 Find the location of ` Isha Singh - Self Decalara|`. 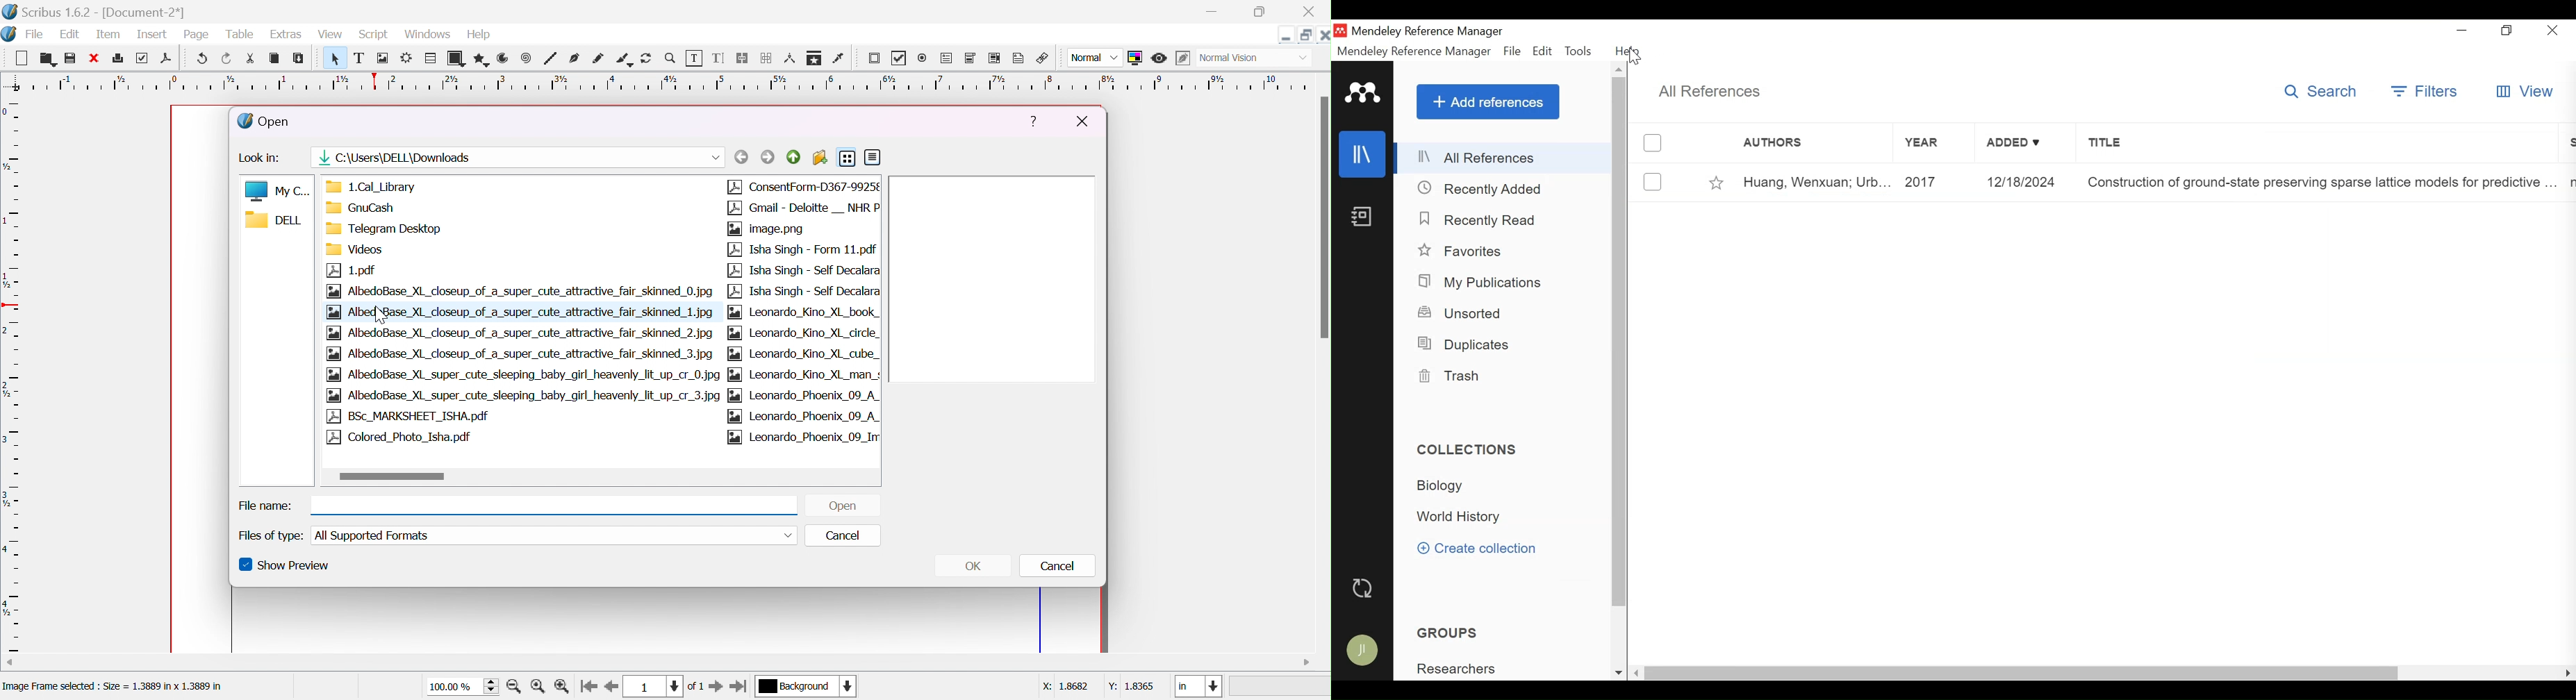

 Isha Singh - Self Decalara| is located at coordinates (804, 291).